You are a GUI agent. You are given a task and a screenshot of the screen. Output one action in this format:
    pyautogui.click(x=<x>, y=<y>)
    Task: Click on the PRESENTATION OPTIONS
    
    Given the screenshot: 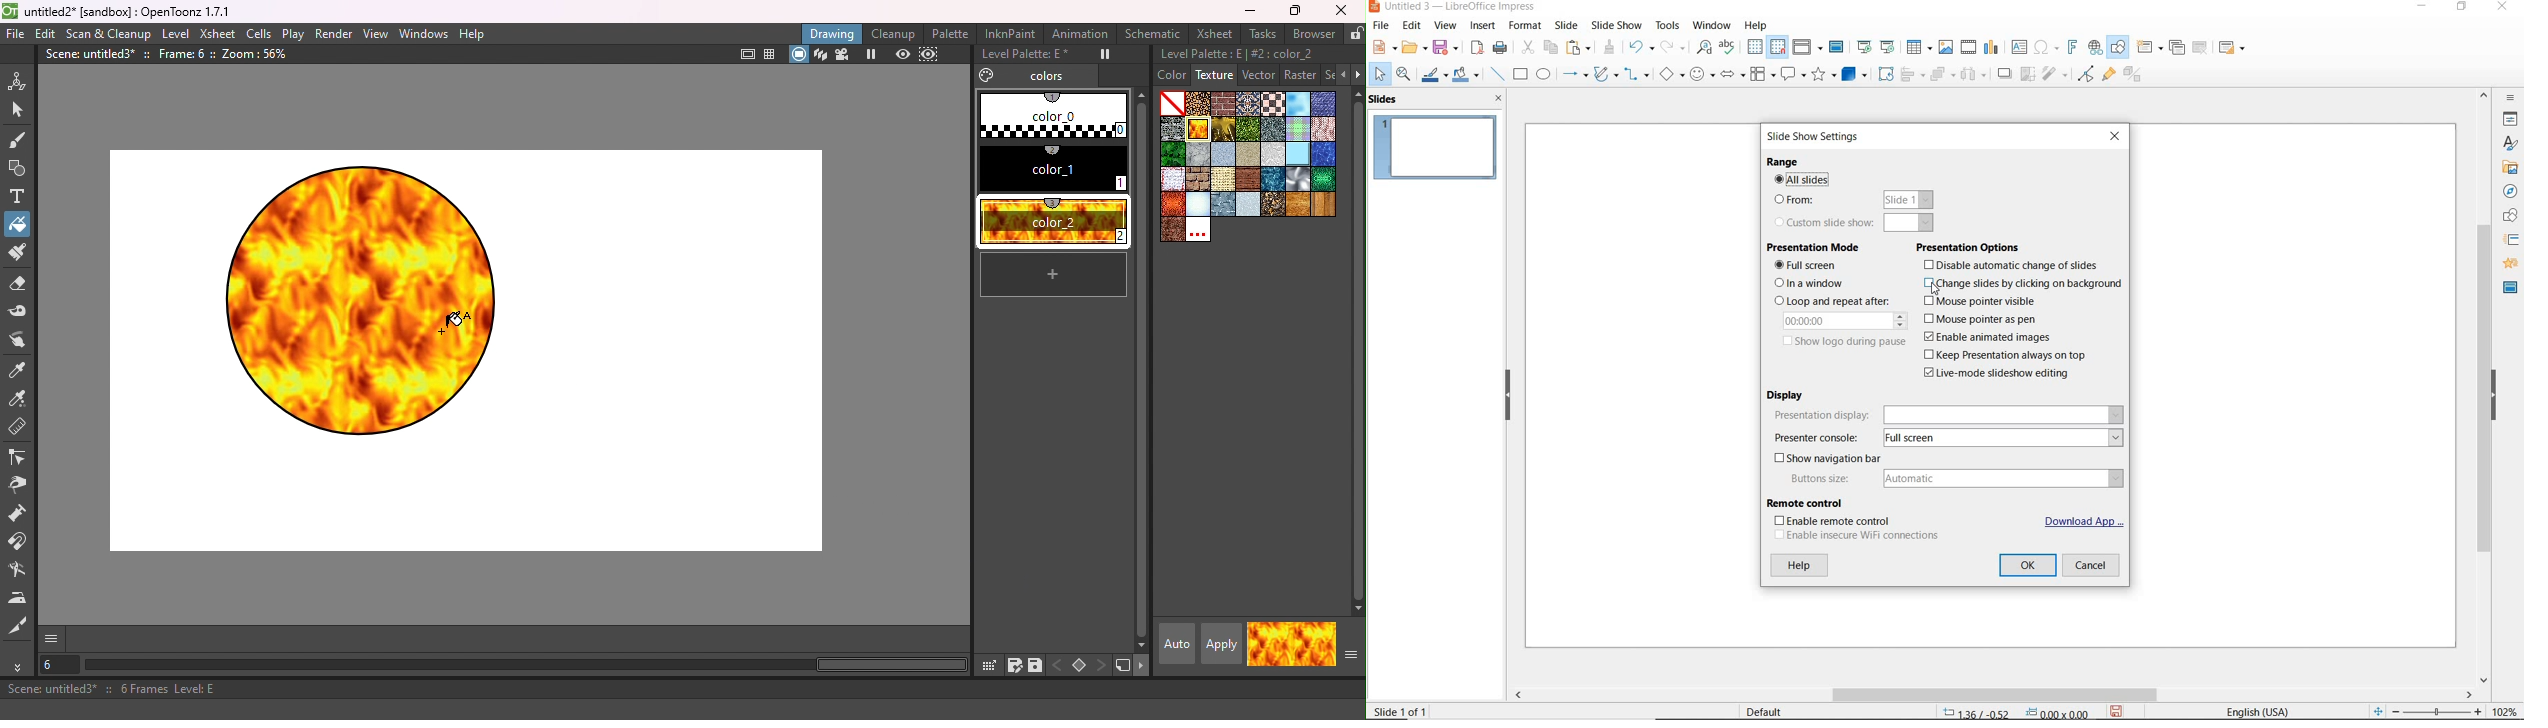 What is the action you would take?
    pyautogui.click(x=1968, y=248)
    